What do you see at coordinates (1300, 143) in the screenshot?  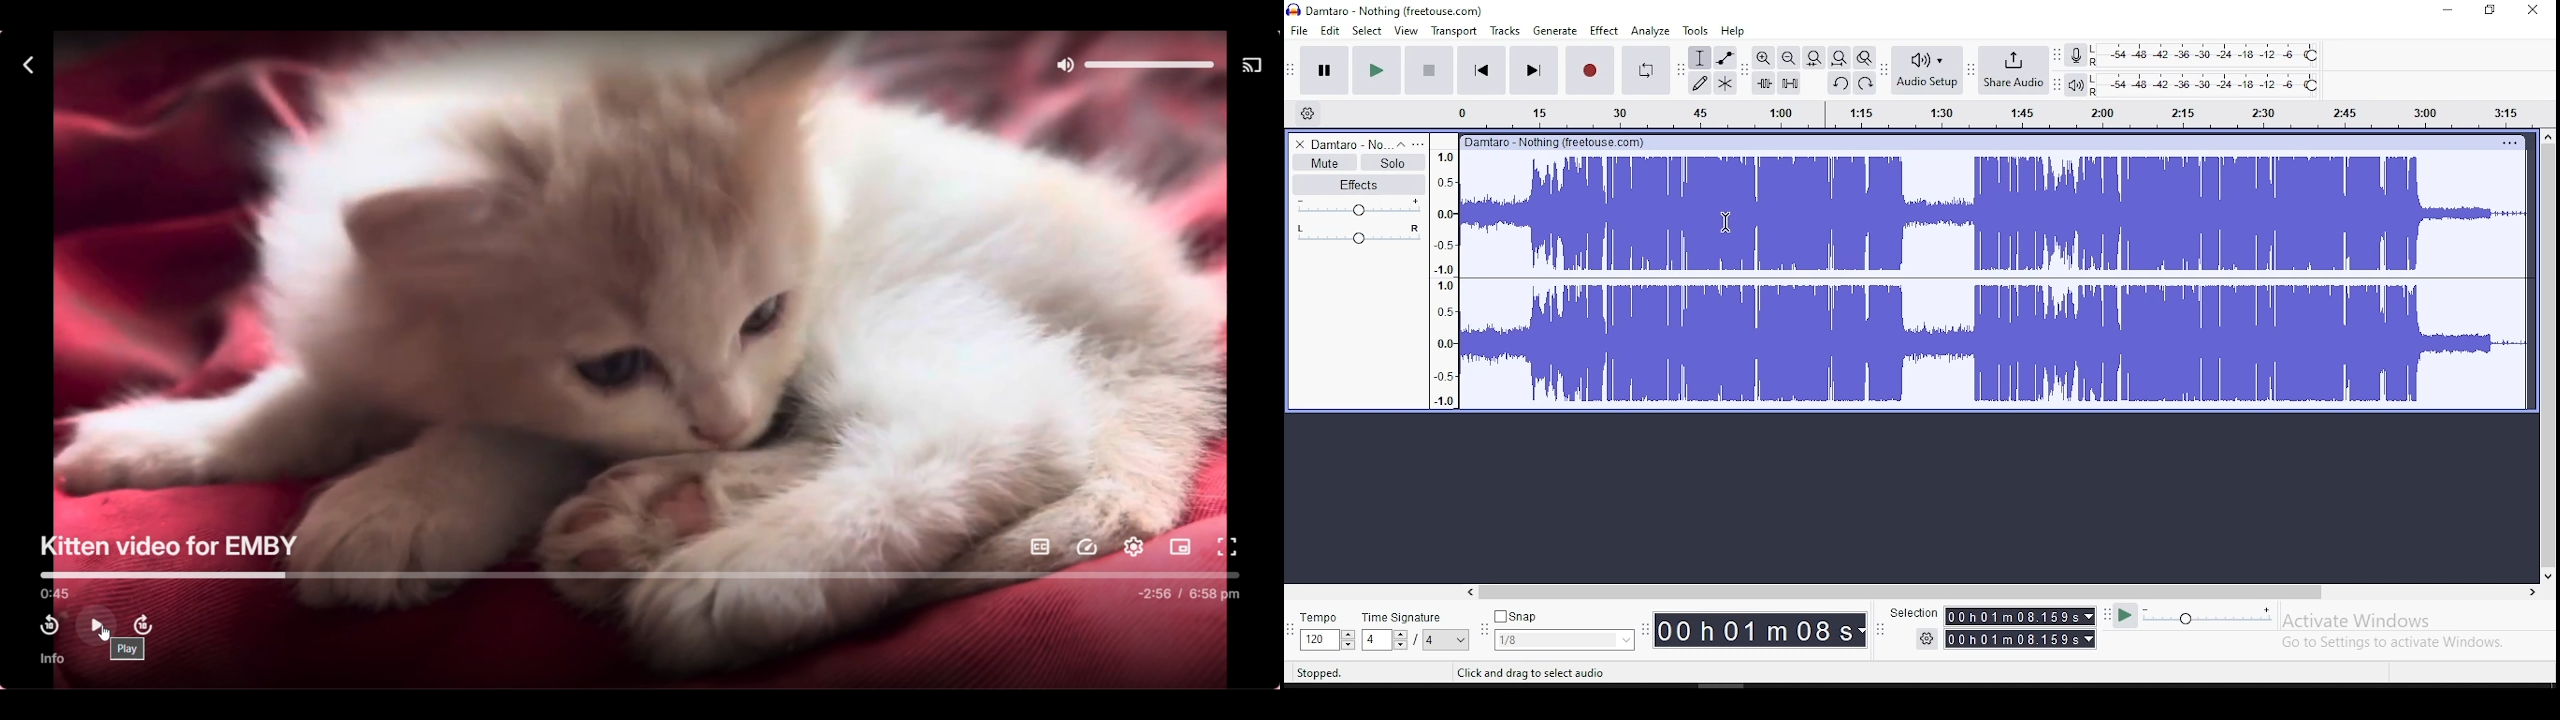 I see `delete track` at bounding box center [1300, 143].